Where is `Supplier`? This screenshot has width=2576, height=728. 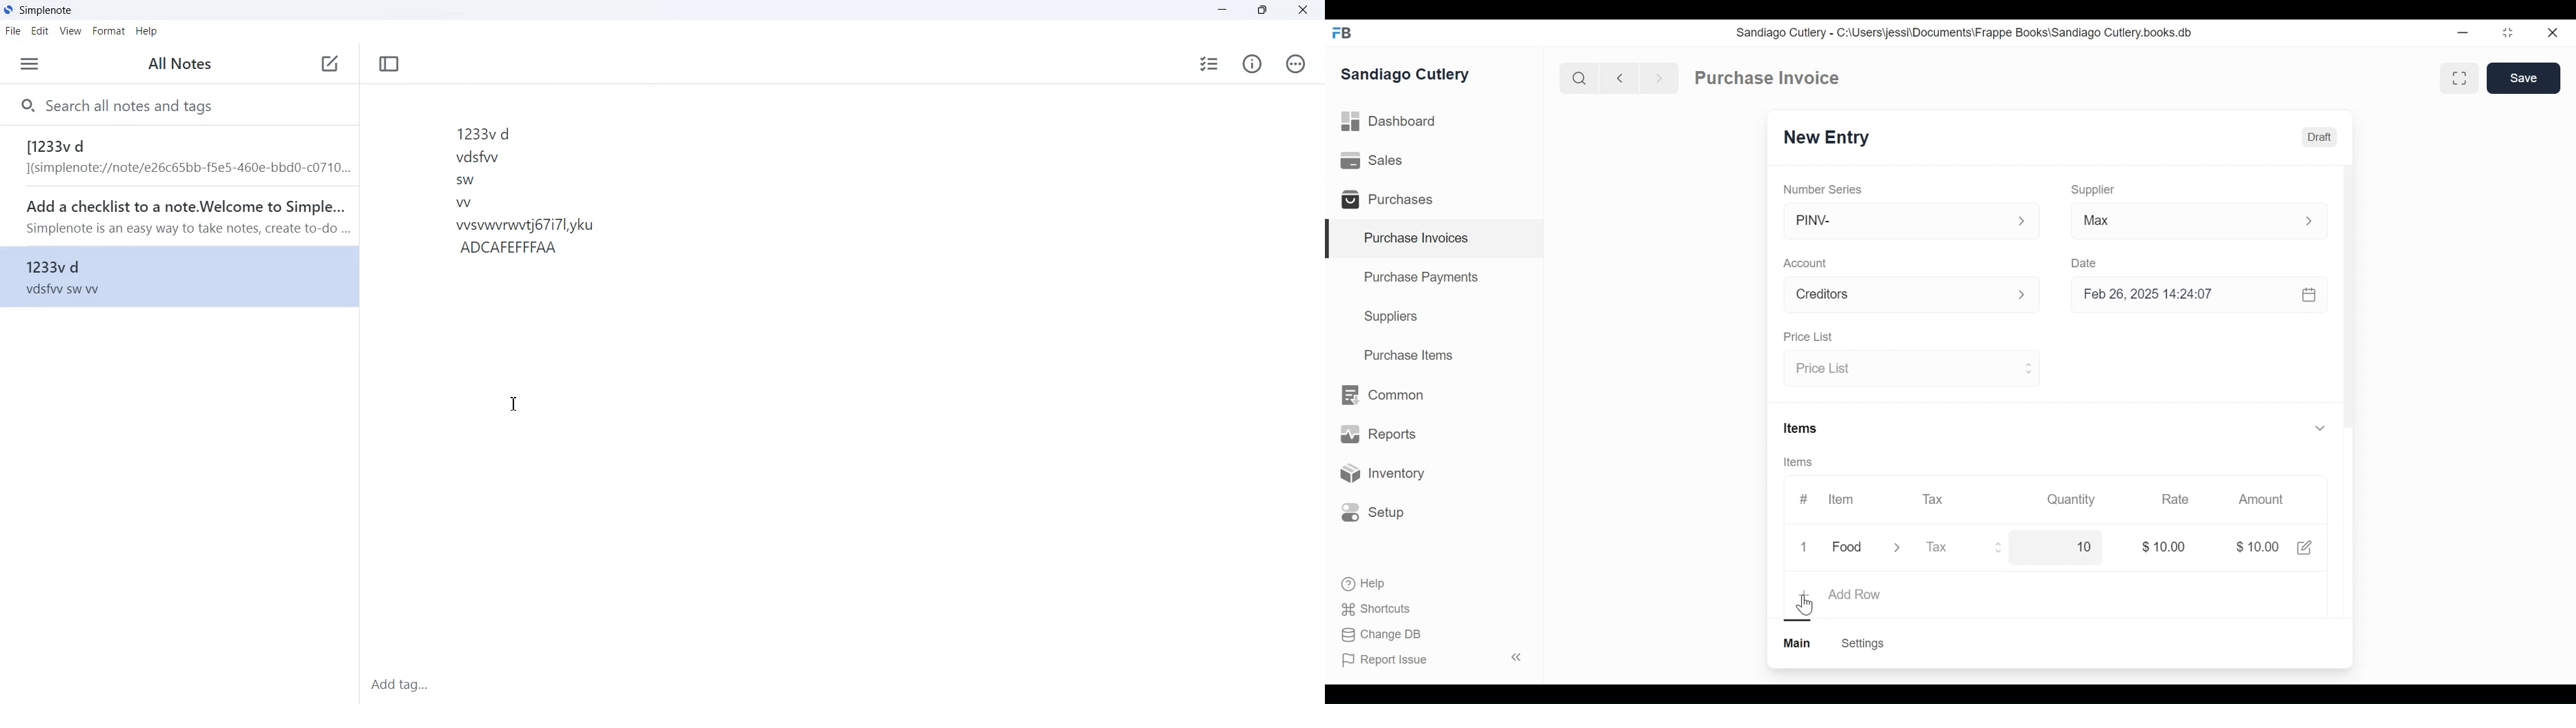 Supplier is located at coordinates (2093, 190).